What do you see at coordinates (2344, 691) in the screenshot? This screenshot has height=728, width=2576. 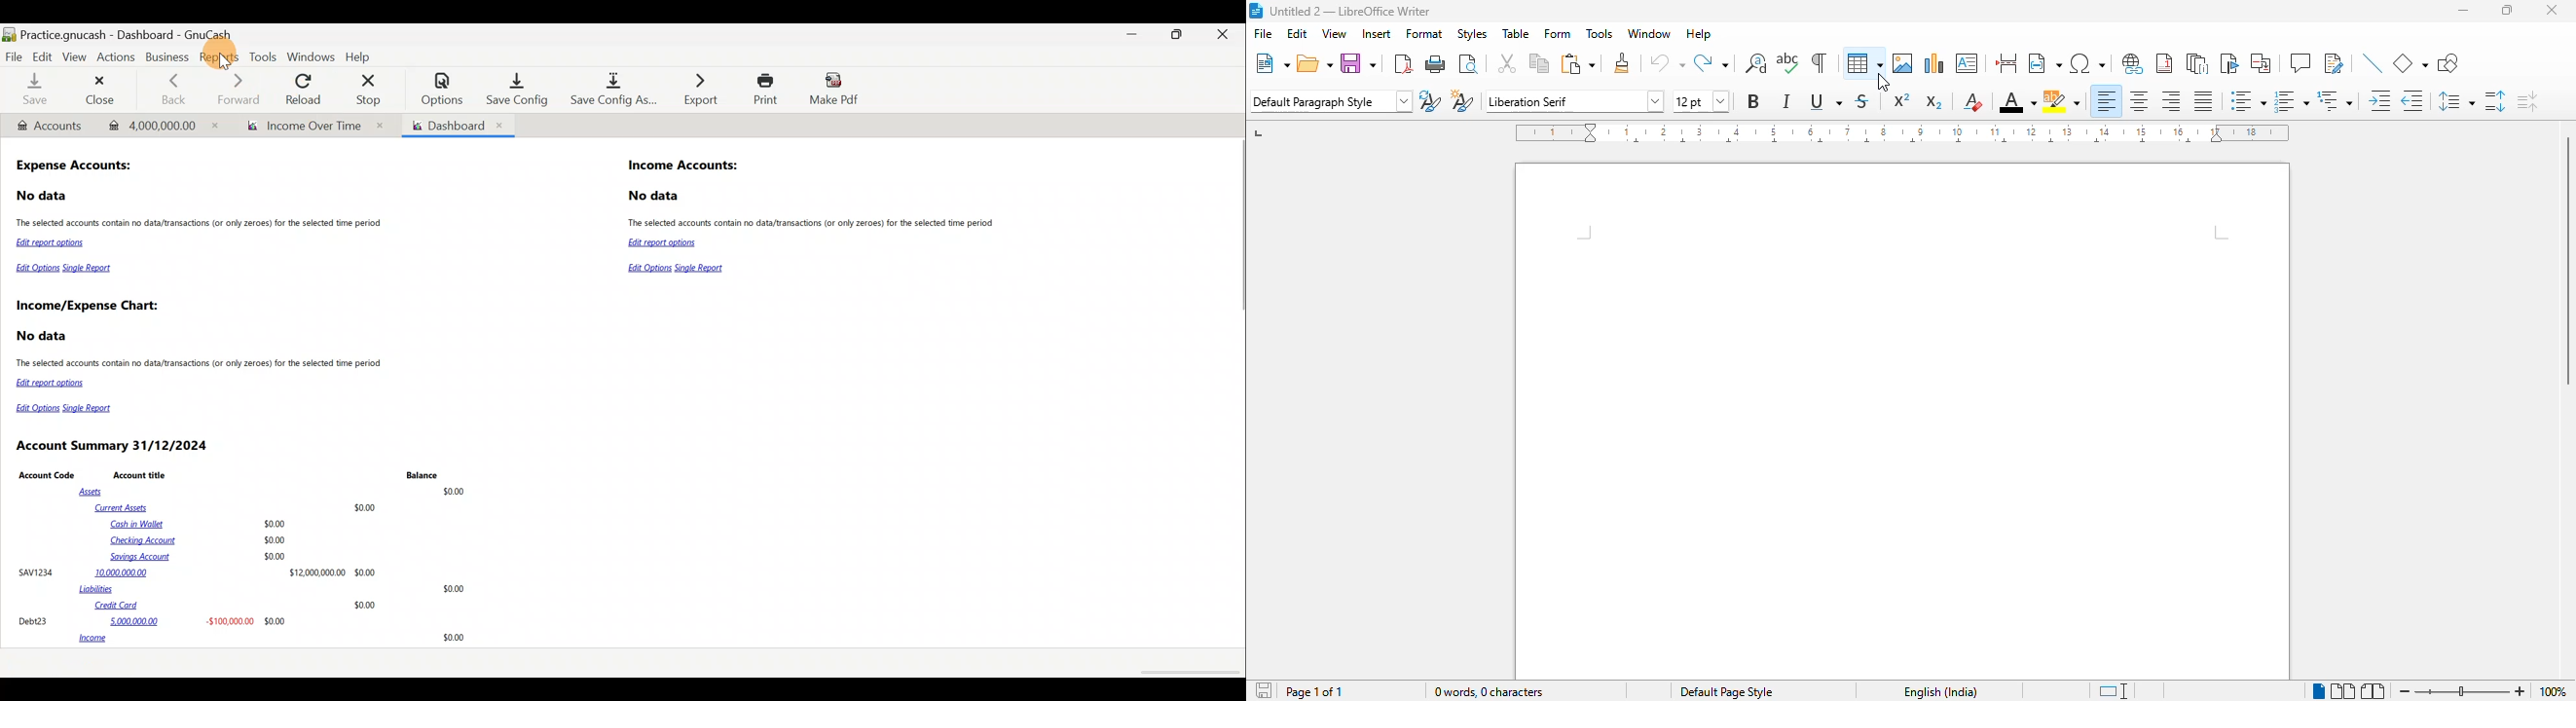 I see `multi-page view` at bounding box center [2344, 691].